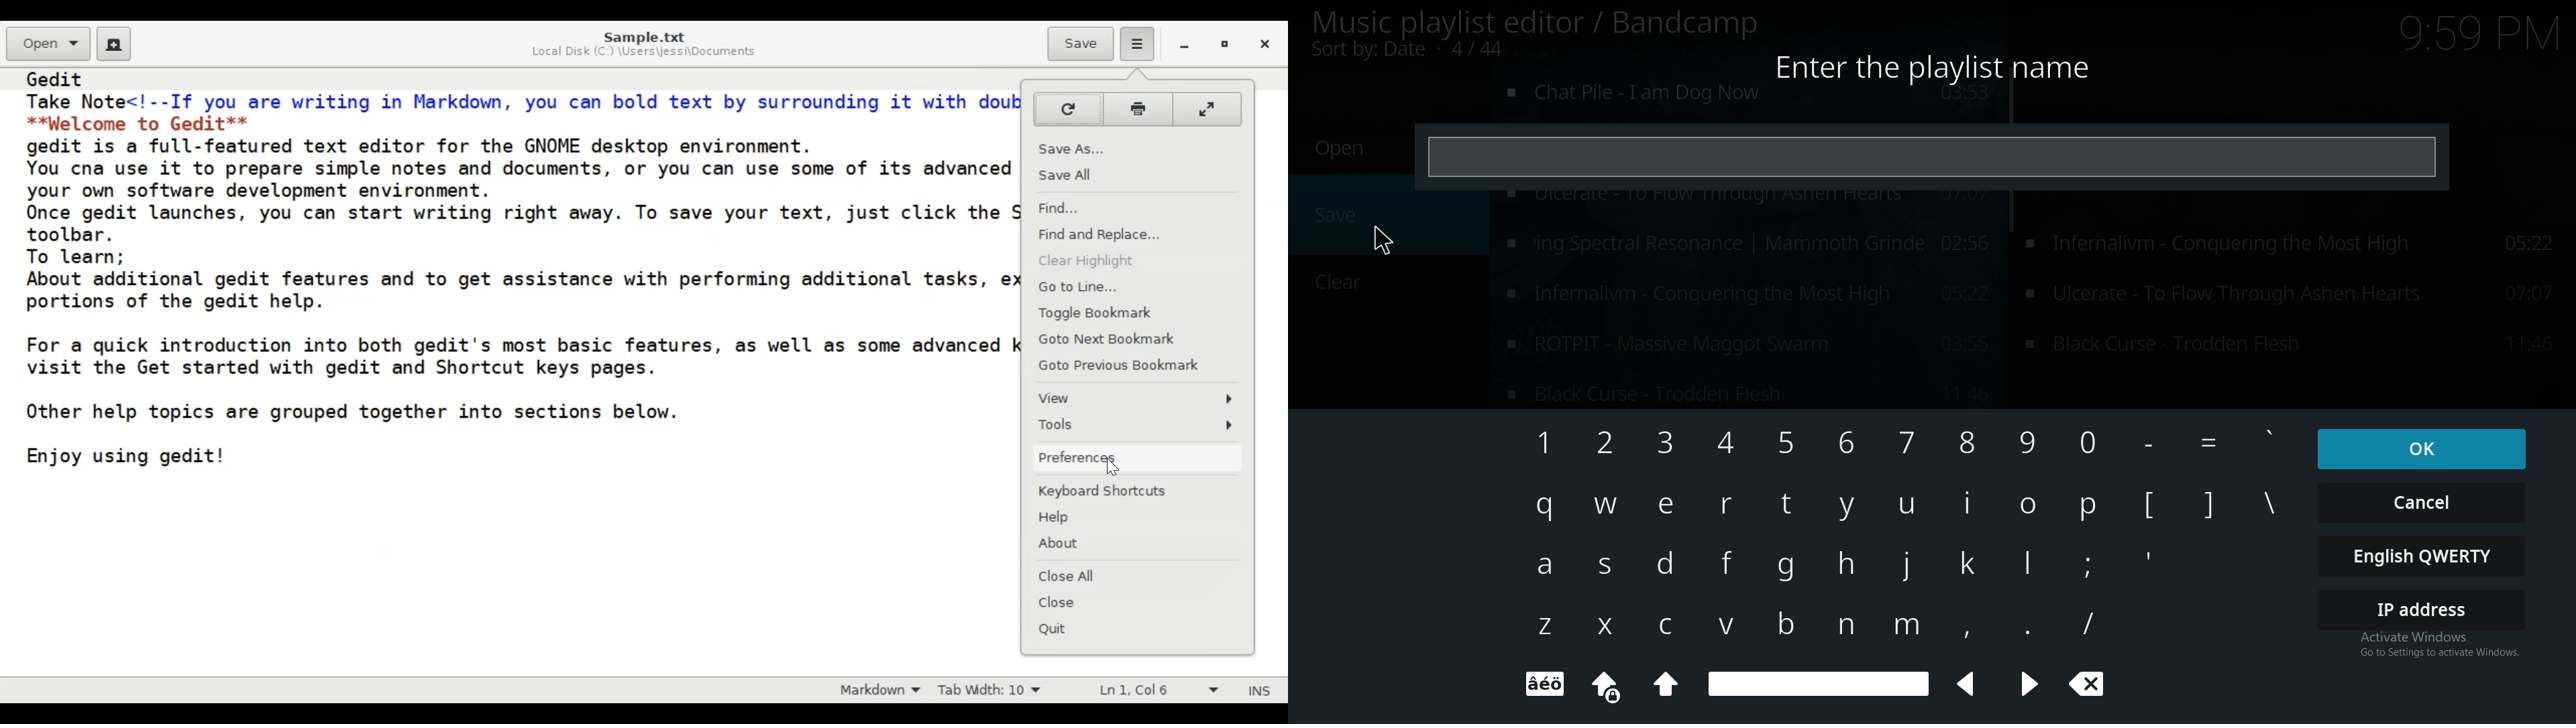  What do you see at coordinates (1666, 445) in the screenshot?
I see `keyboard input` at bounding box center [1666, 445].